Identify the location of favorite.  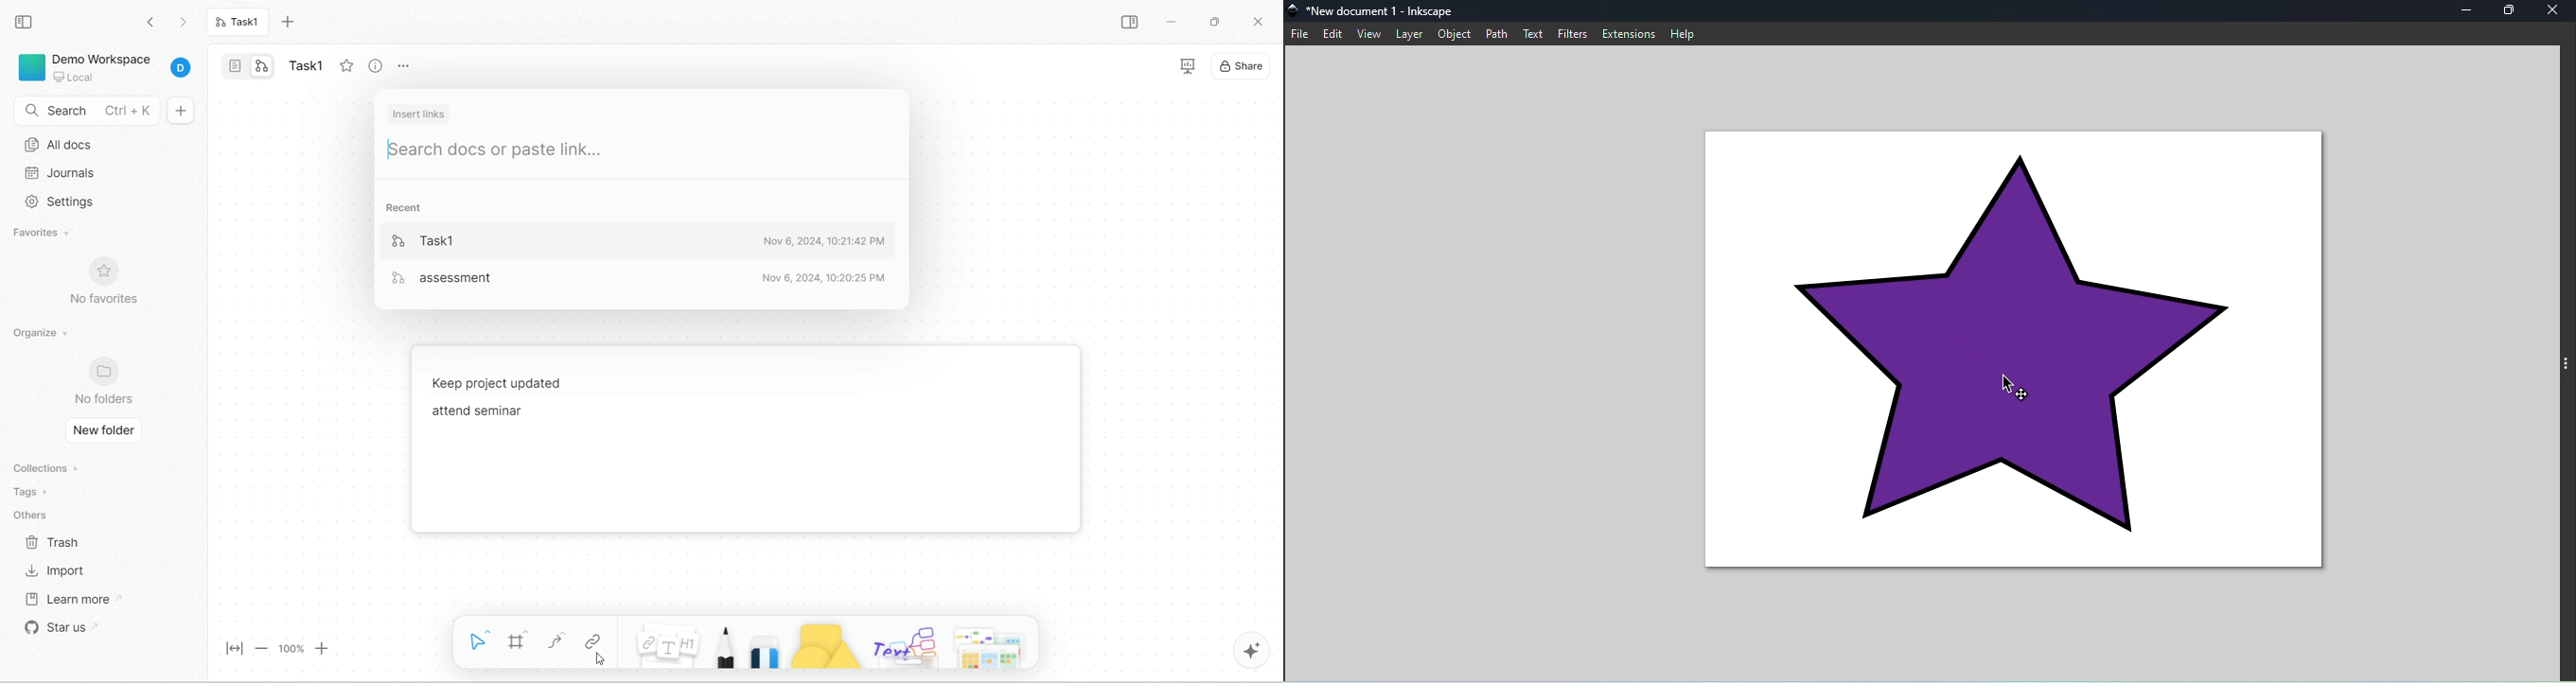
(344, 65).